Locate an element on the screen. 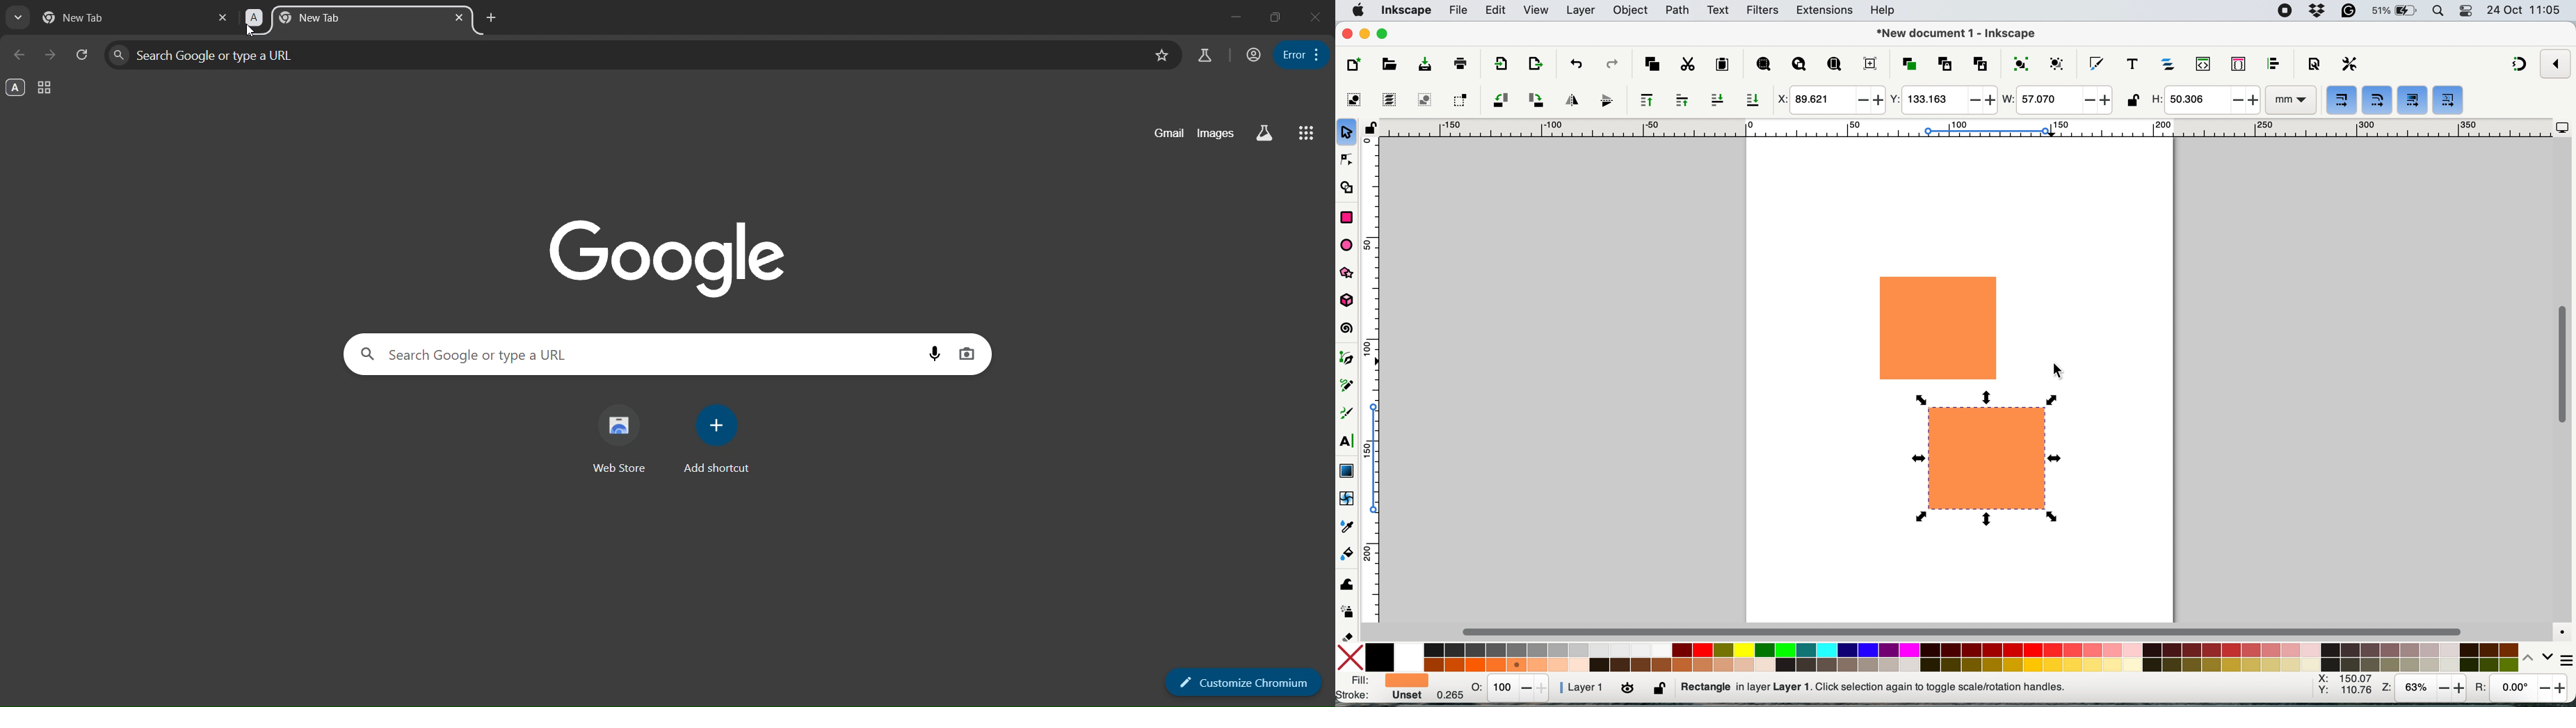 The image size is (2576, 728). zoom is located at coordinates (2424, 689).